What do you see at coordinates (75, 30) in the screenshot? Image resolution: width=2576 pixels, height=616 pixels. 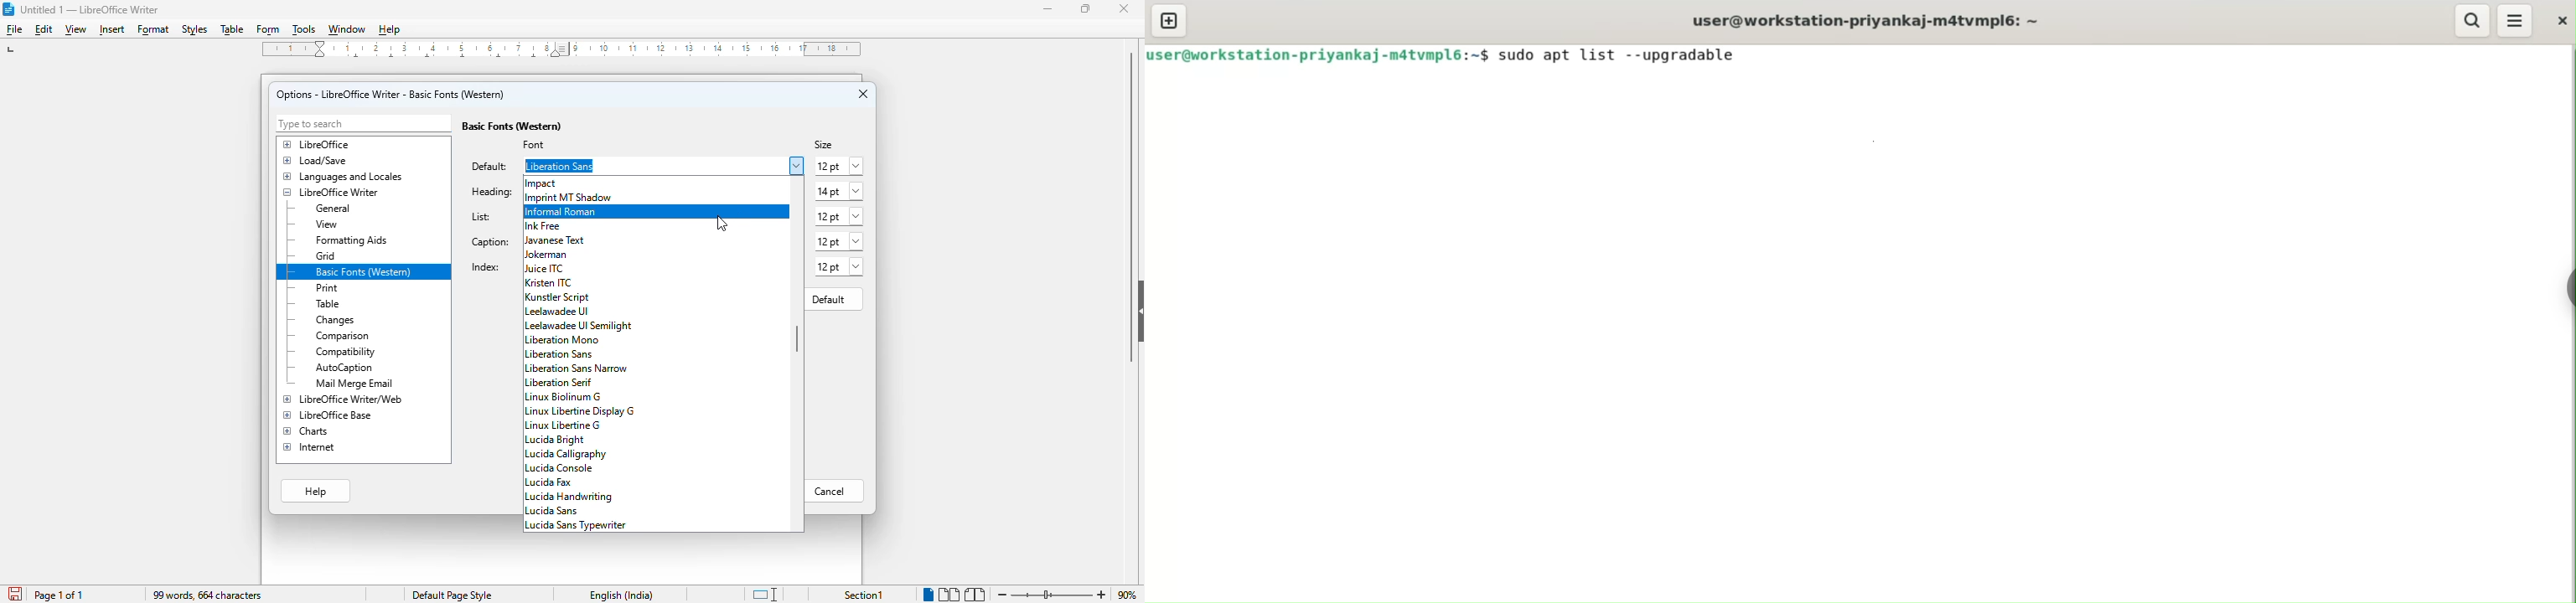 I see `view` at bounding box center [75, 30].